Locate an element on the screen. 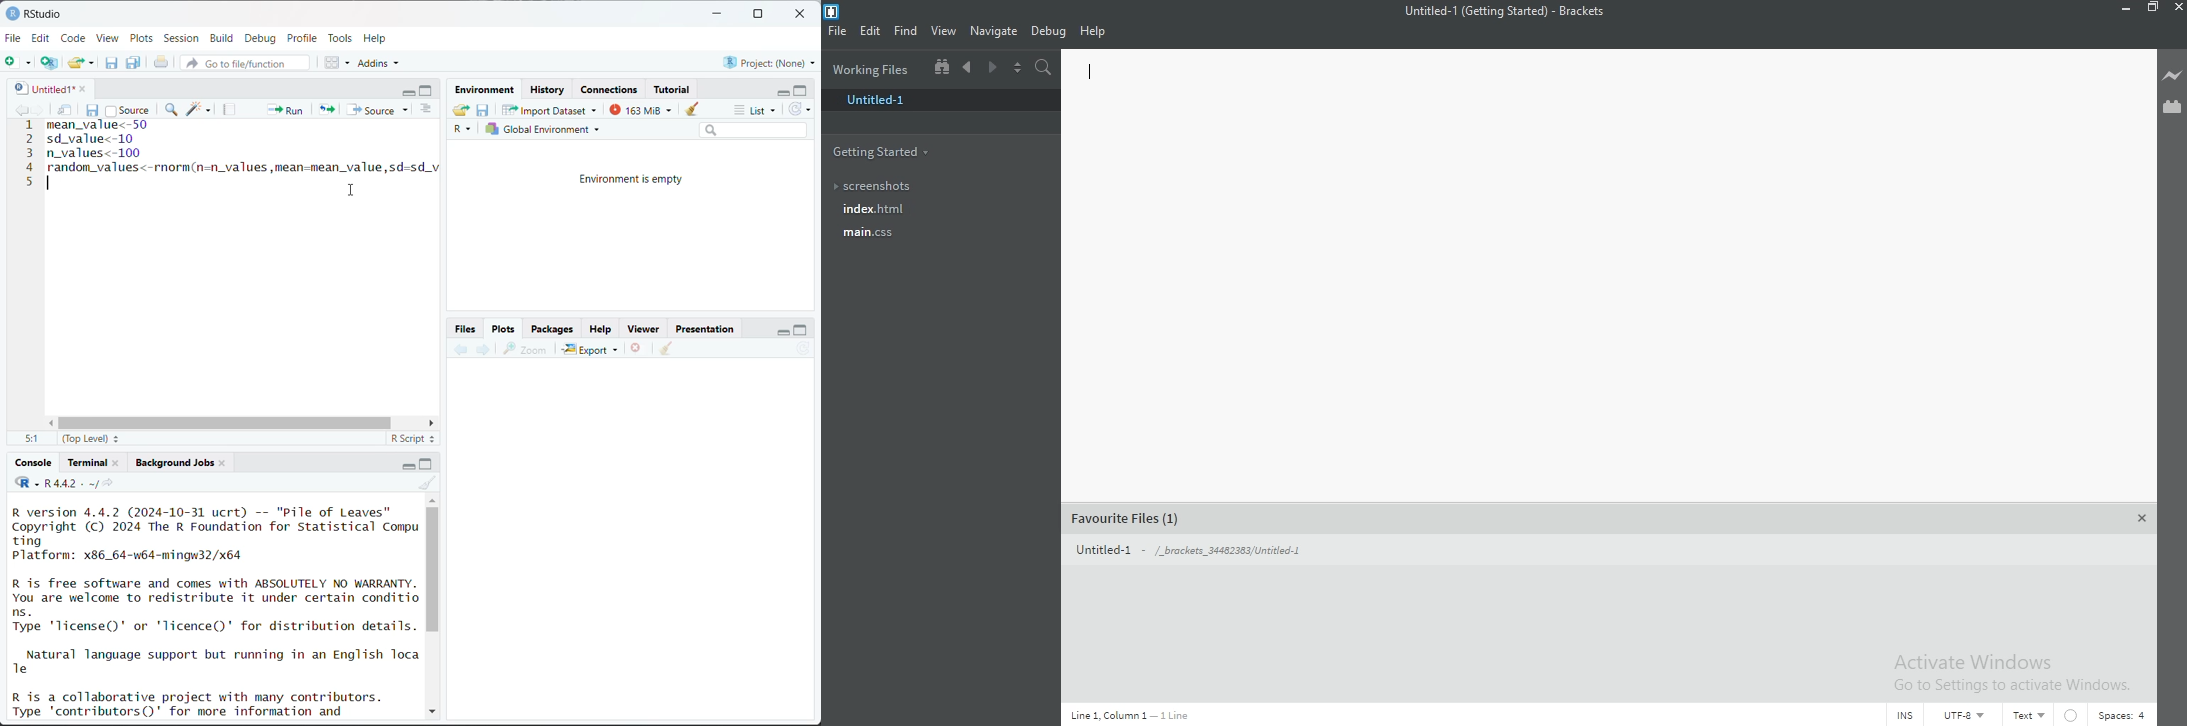 The image size is (2212, 728). find/replace is located at coordinates (173, 111).